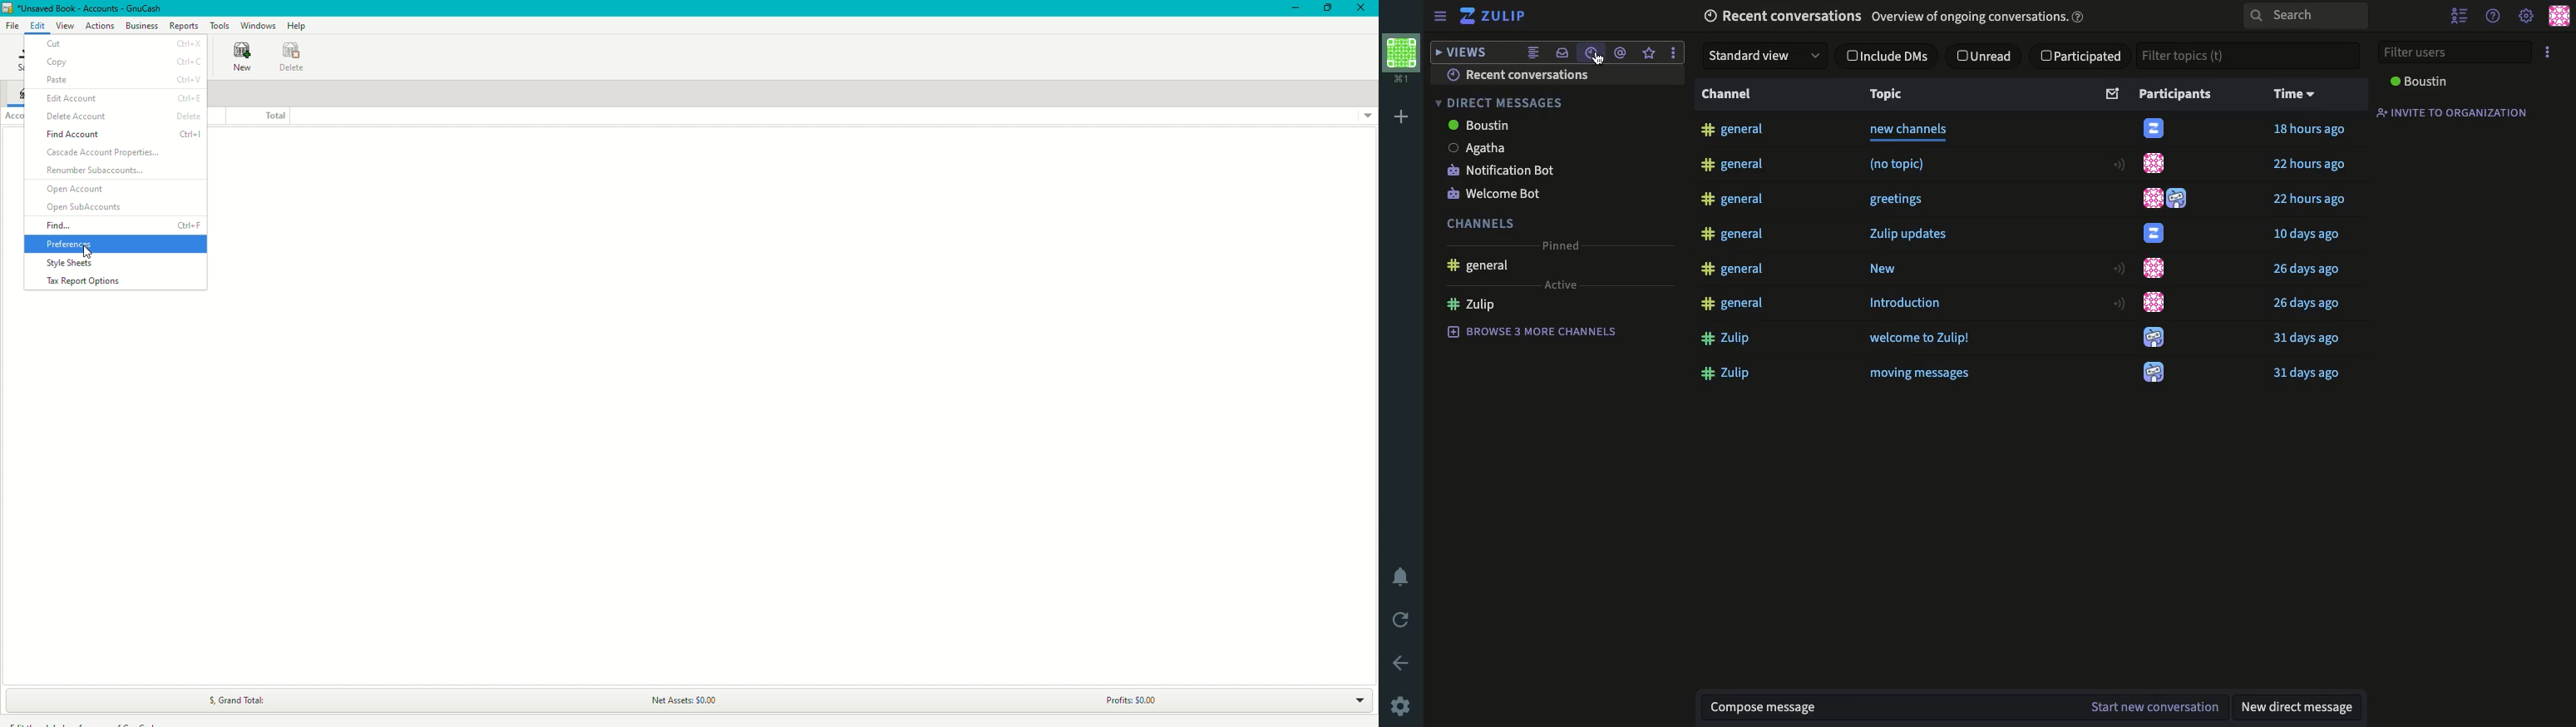  What do you see at coordinates (238, 59) in the screenshot?
I see `new` at bounding box center [238, 59].